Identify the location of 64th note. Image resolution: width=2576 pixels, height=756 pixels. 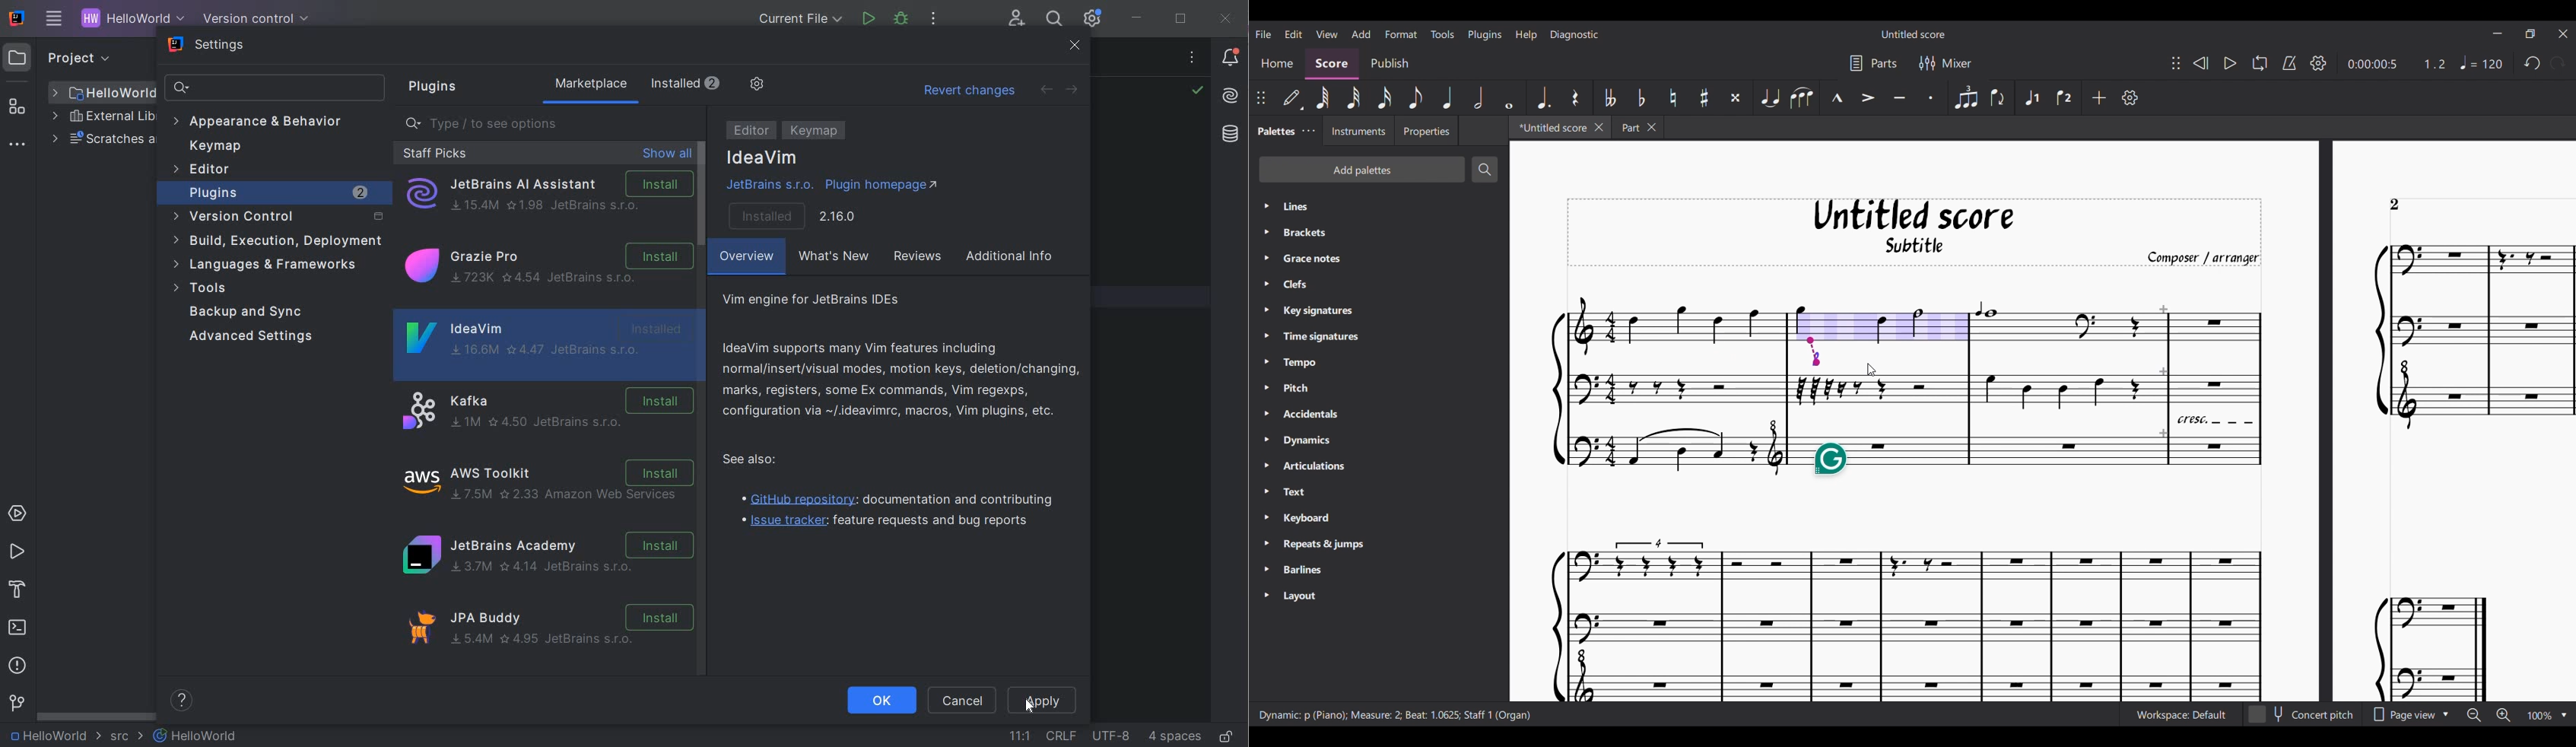
(1323, 98).